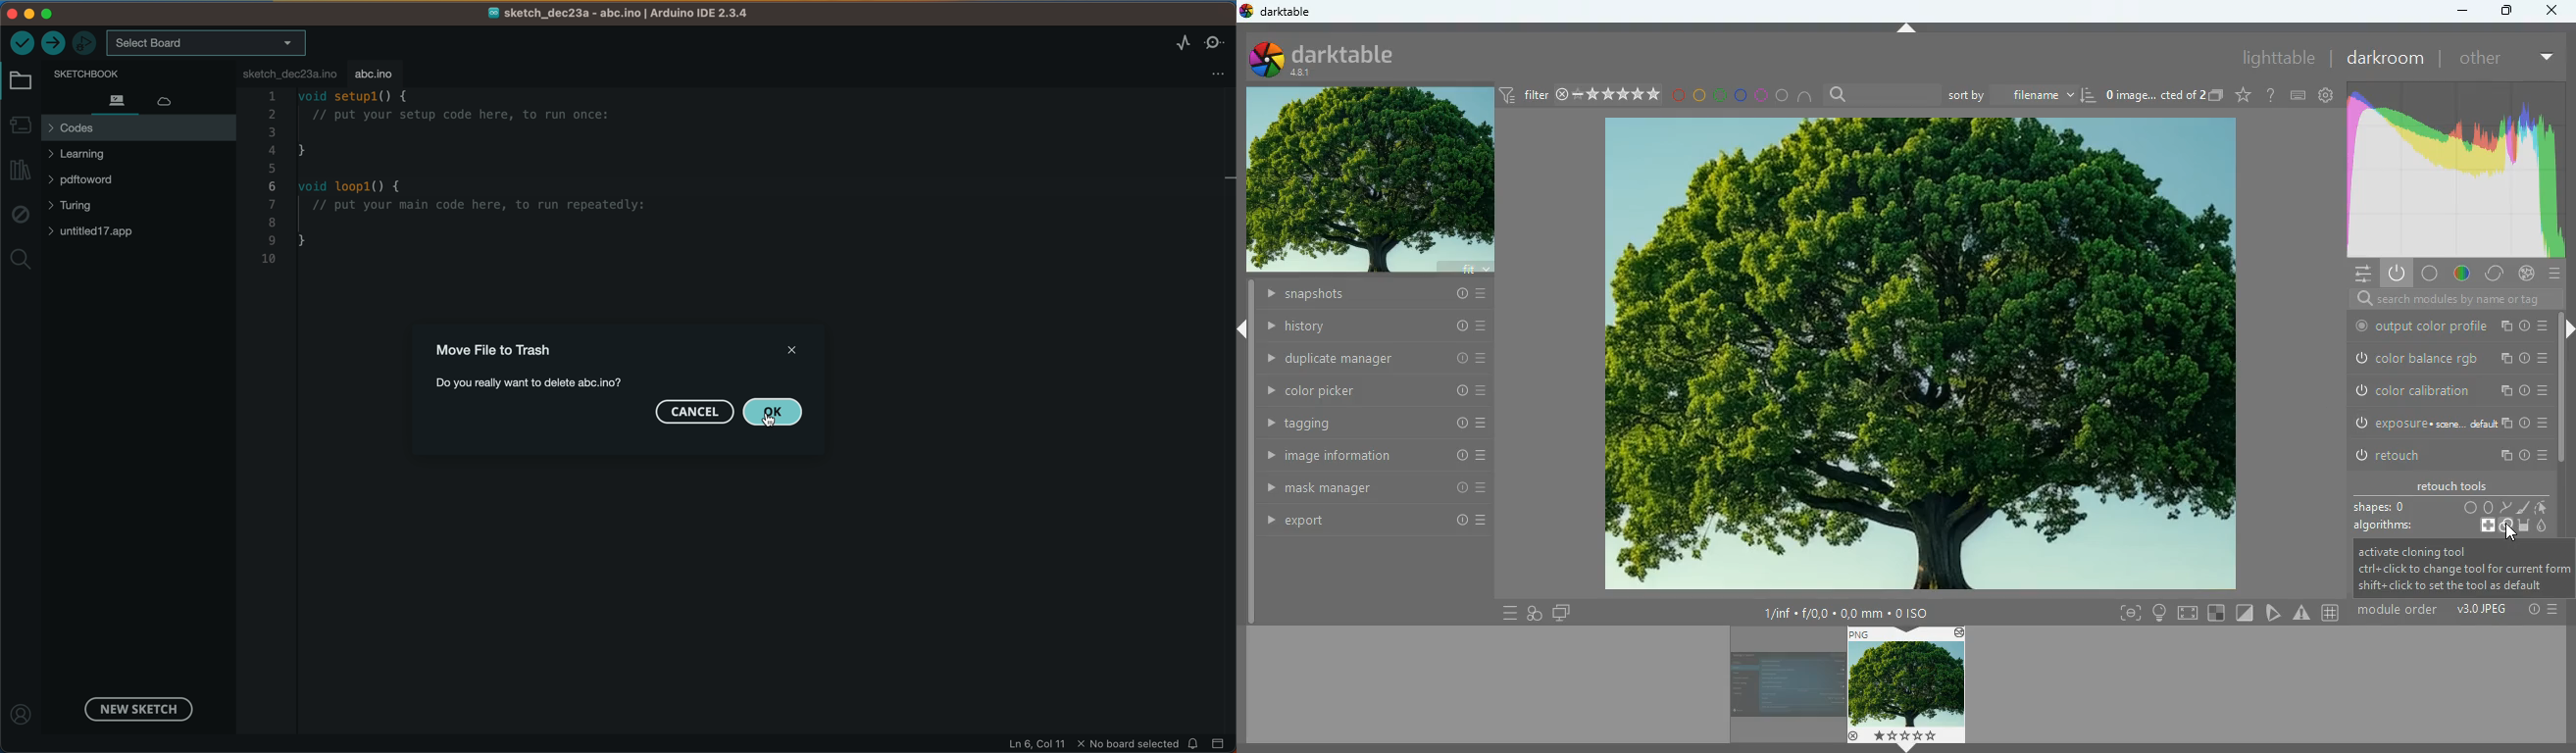 This screenshot has width=2576, height=756. Describe the element at coordinates (2242, 94) in the screenshot. I see `favorite` at that location.